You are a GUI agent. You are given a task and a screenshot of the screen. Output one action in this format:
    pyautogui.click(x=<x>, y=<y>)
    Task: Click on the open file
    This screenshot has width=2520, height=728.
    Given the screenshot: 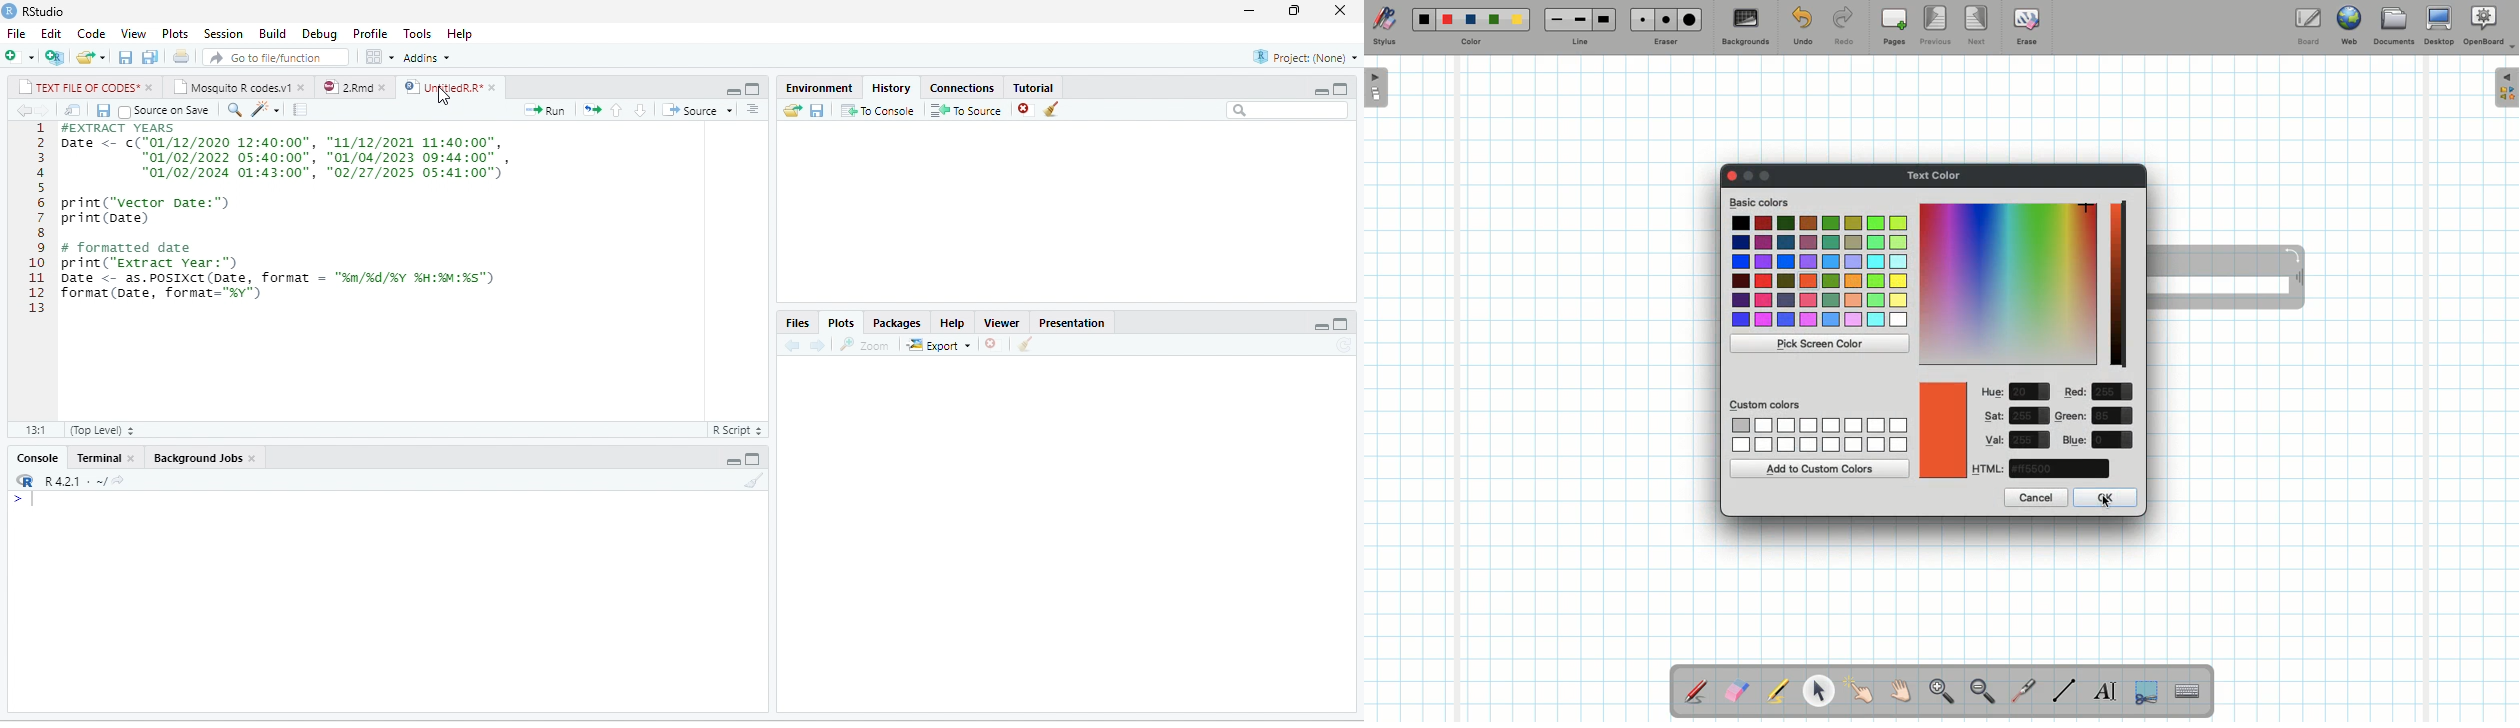 What is the action you would take?
    pyautogui.click(x=92, y=57)
    